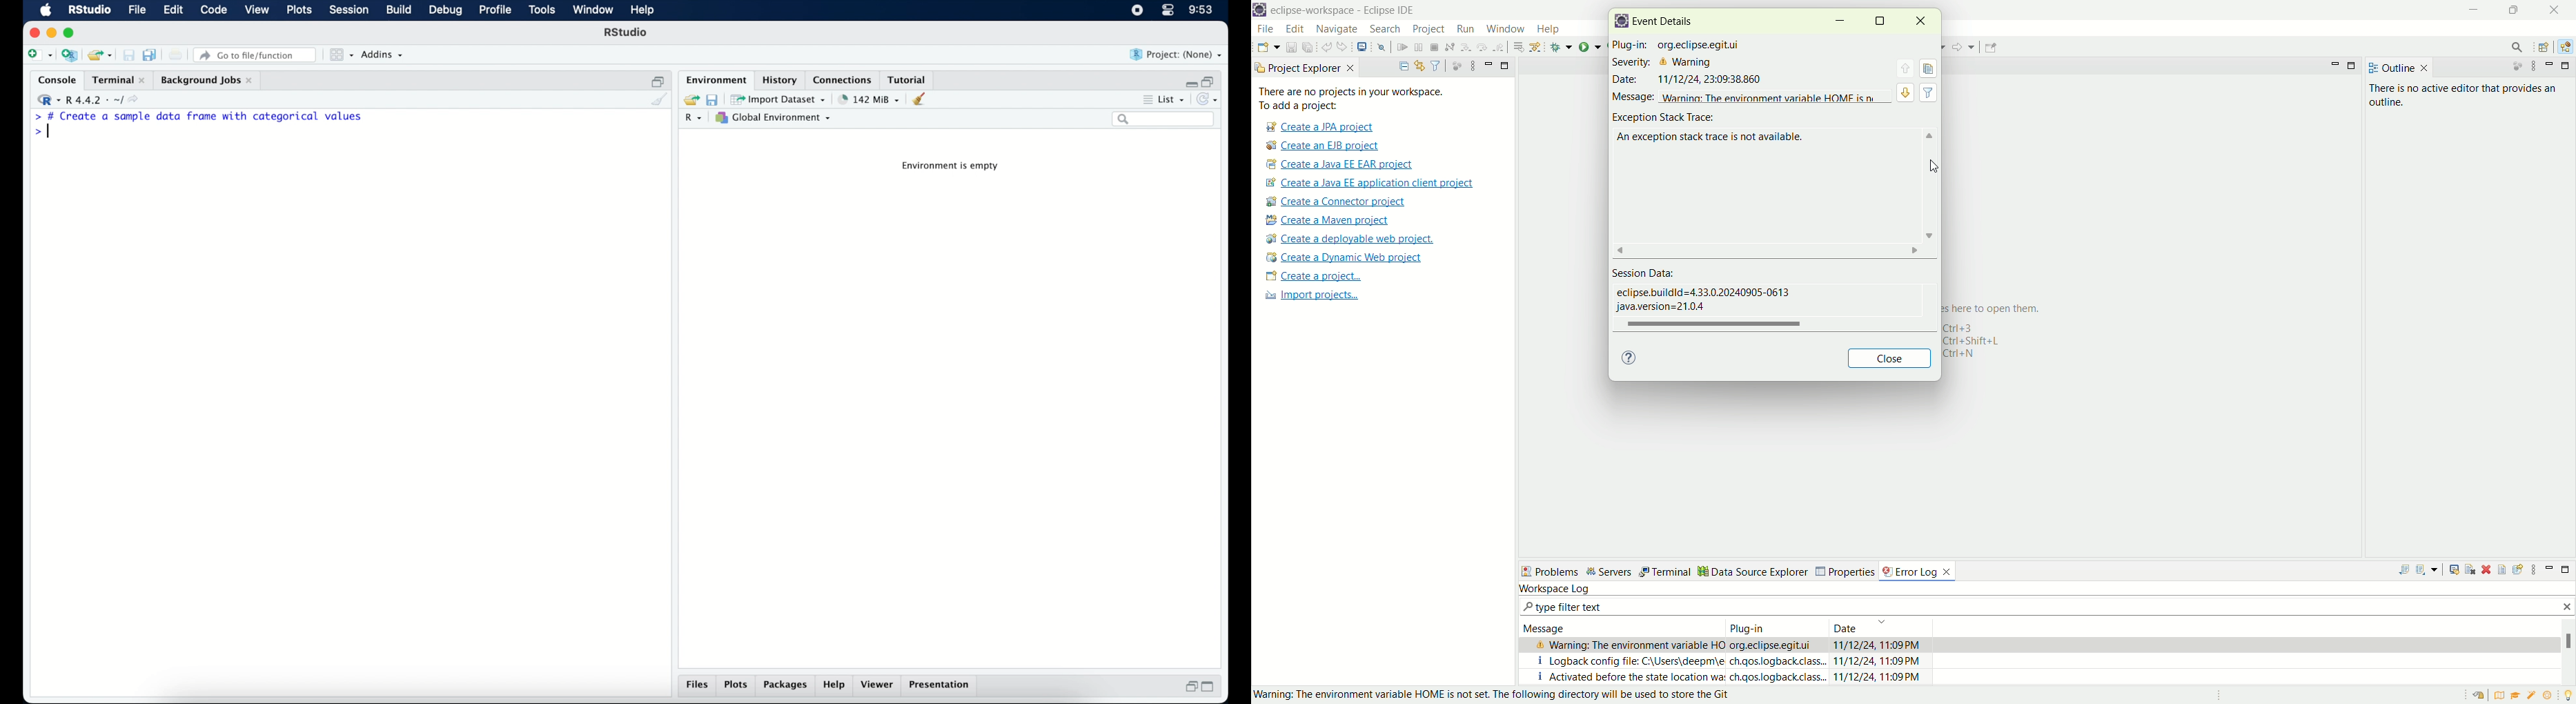 This screenshot has height=728, width=2576. I want to click on close, so click(1920, 21).